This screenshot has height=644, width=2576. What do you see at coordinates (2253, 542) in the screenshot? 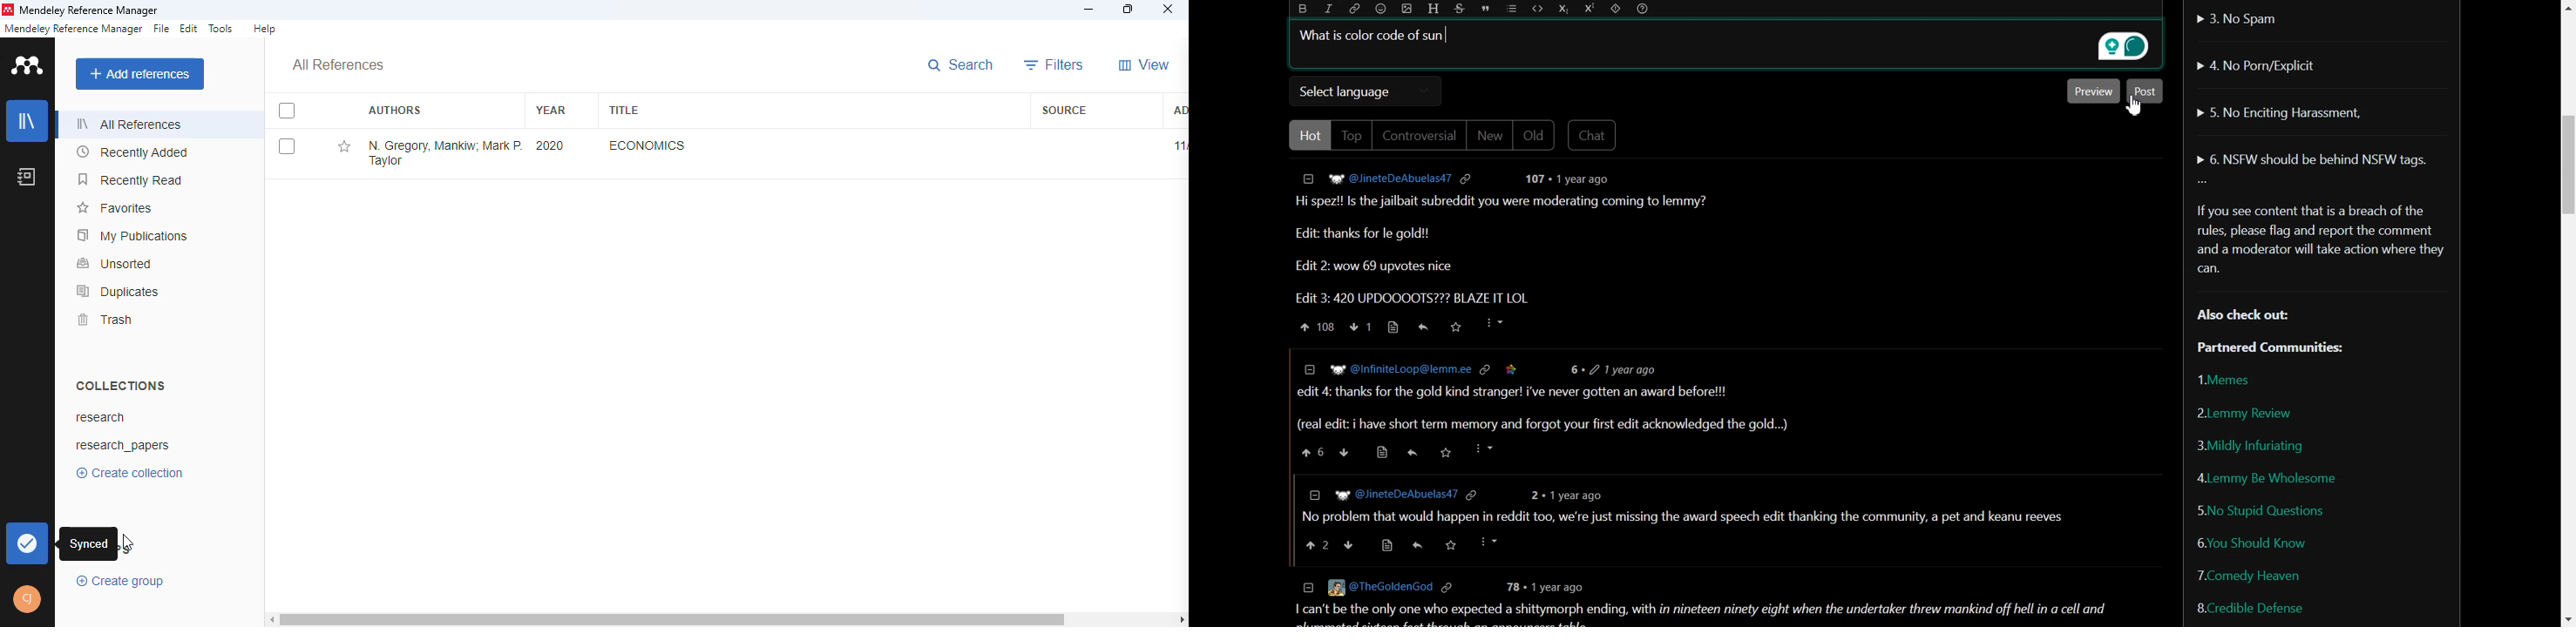
I see `You Should Know` at bounding box center [2253, 542].